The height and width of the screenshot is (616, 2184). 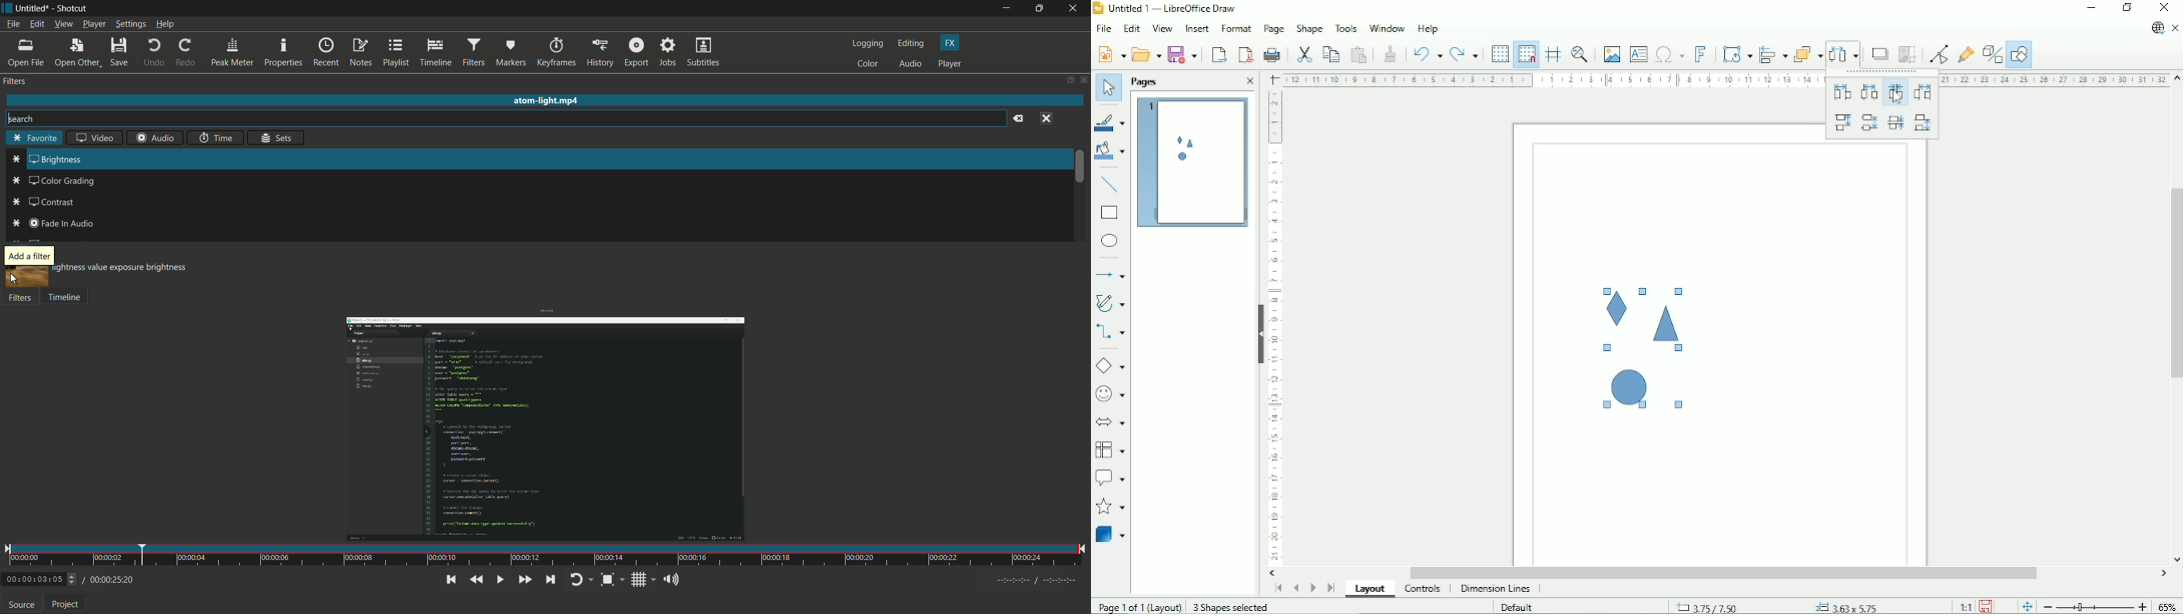 I want to click on Cut, so click(x=1303, y=53).